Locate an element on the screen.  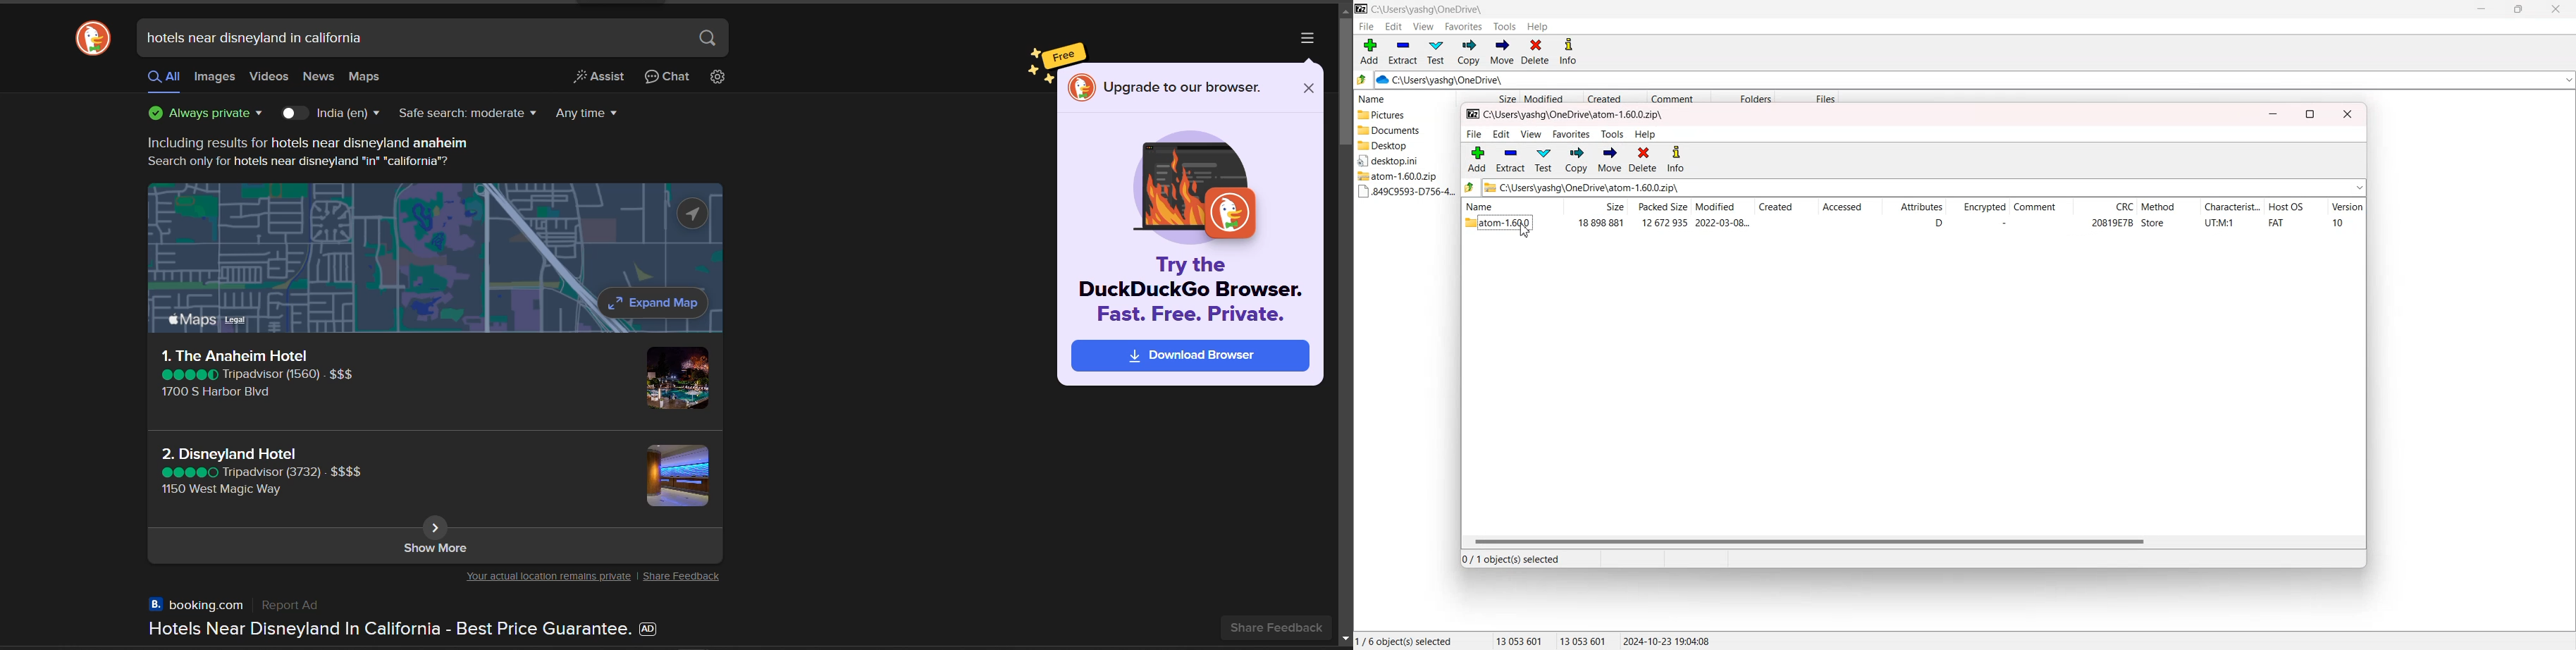
File path - C:\Users\yashg\OneDrive\atom-1.60.0.zip\ is located at coordinates (1566, 115).